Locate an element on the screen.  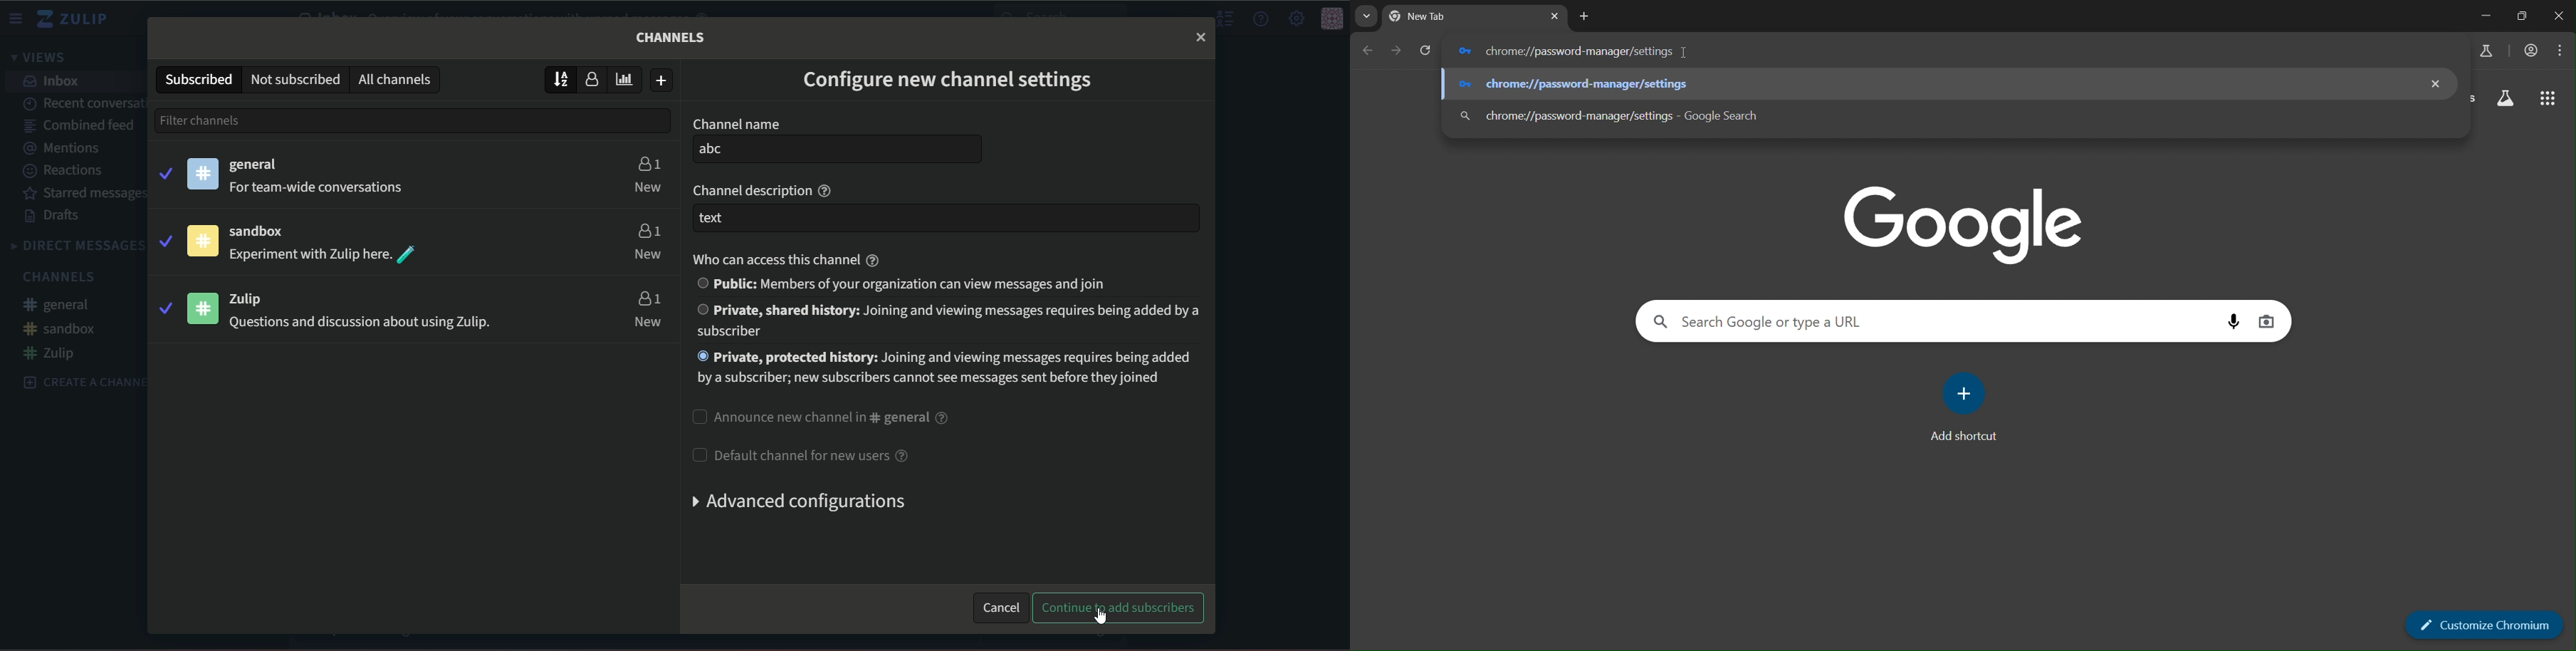
new tab is located at coordinates (1586, 17).